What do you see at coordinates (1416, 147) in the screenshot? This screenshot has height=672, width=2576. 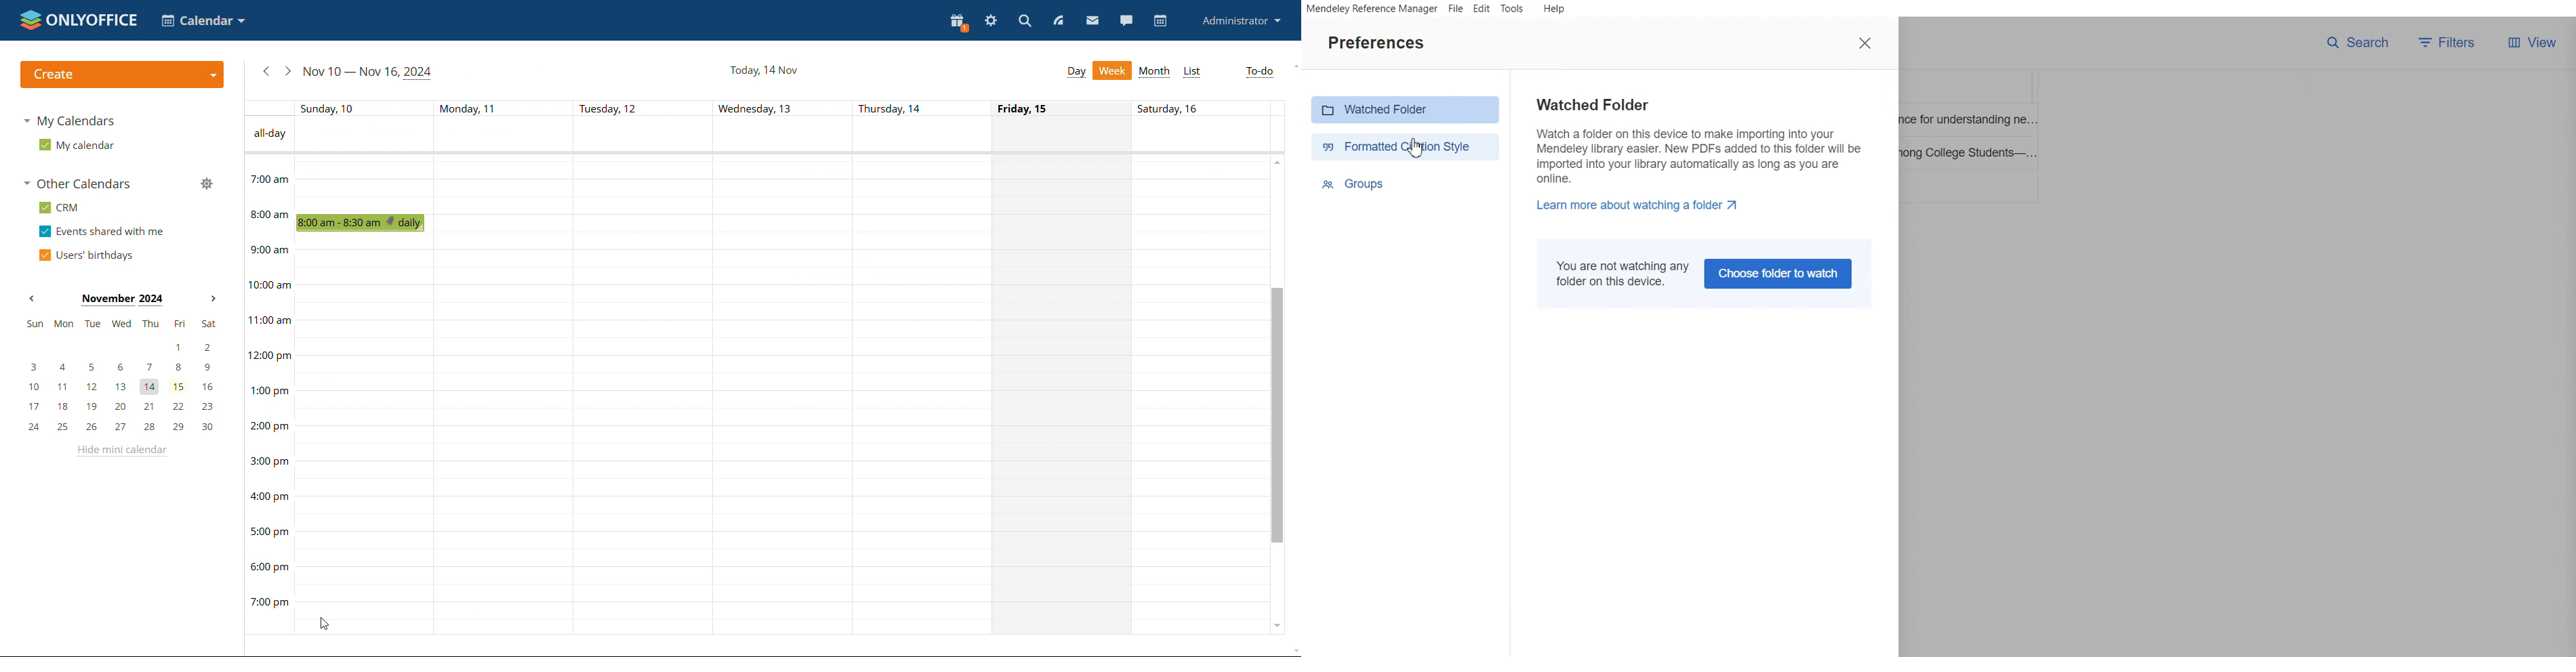 I see `Cursor` at bounding box center [1416, 147].